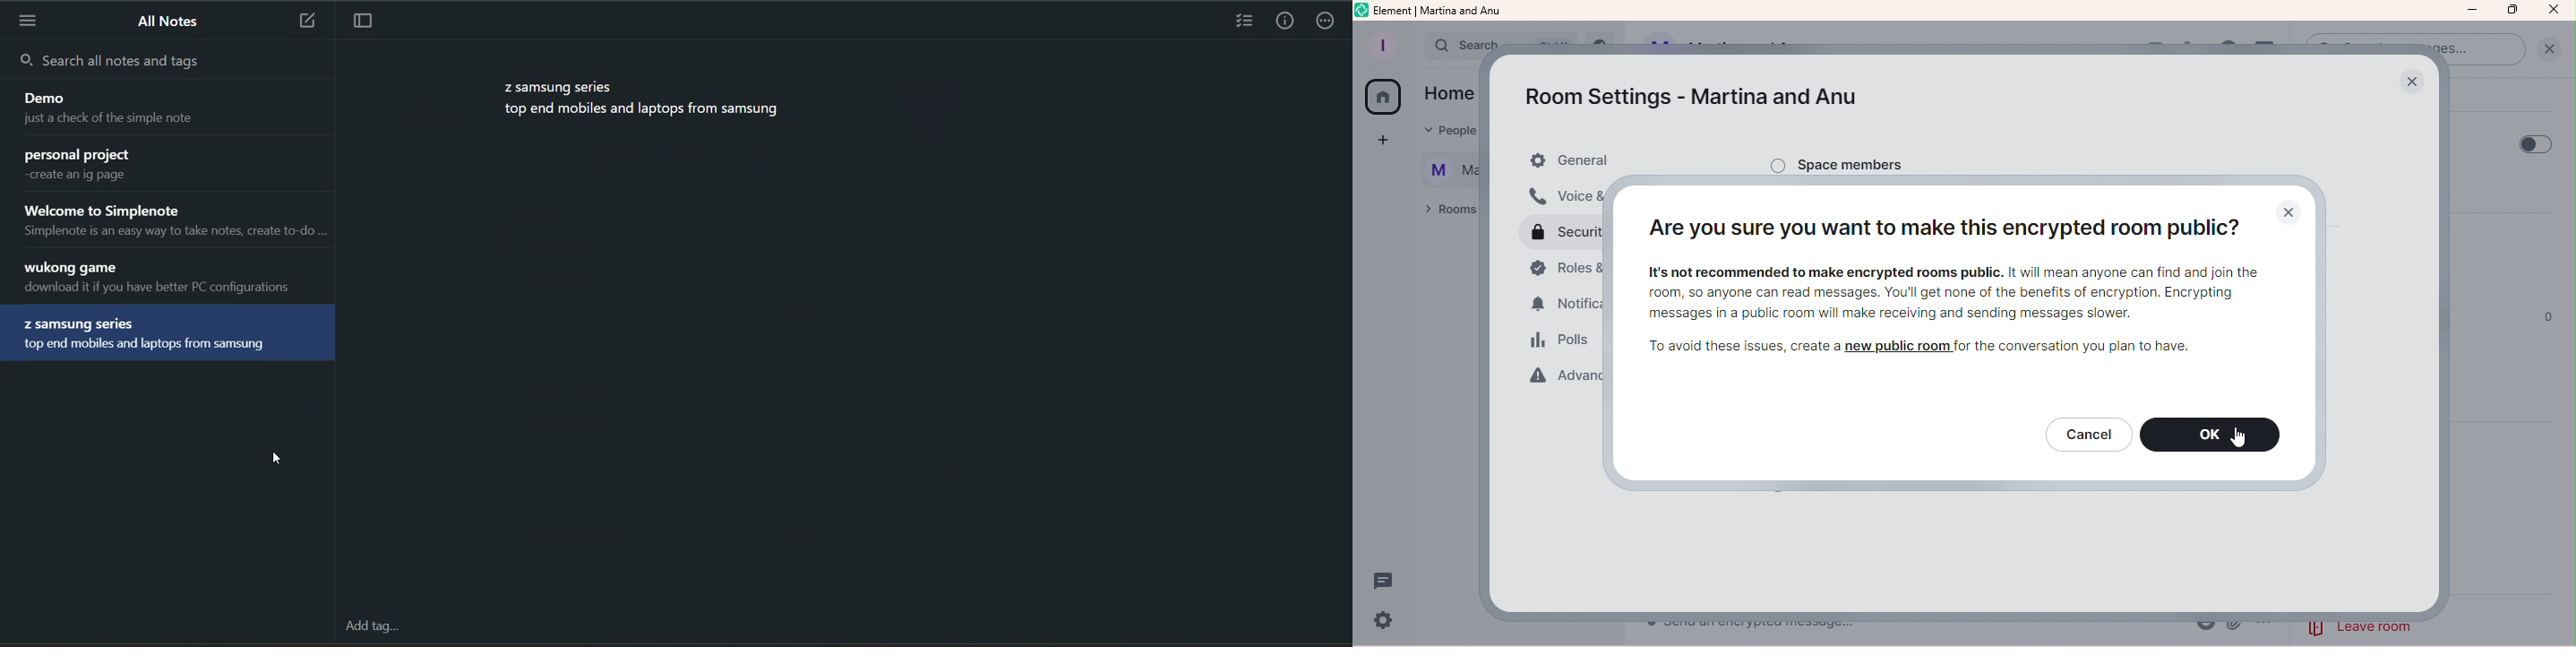  I want to click on Toggle, so click(2529, 144).